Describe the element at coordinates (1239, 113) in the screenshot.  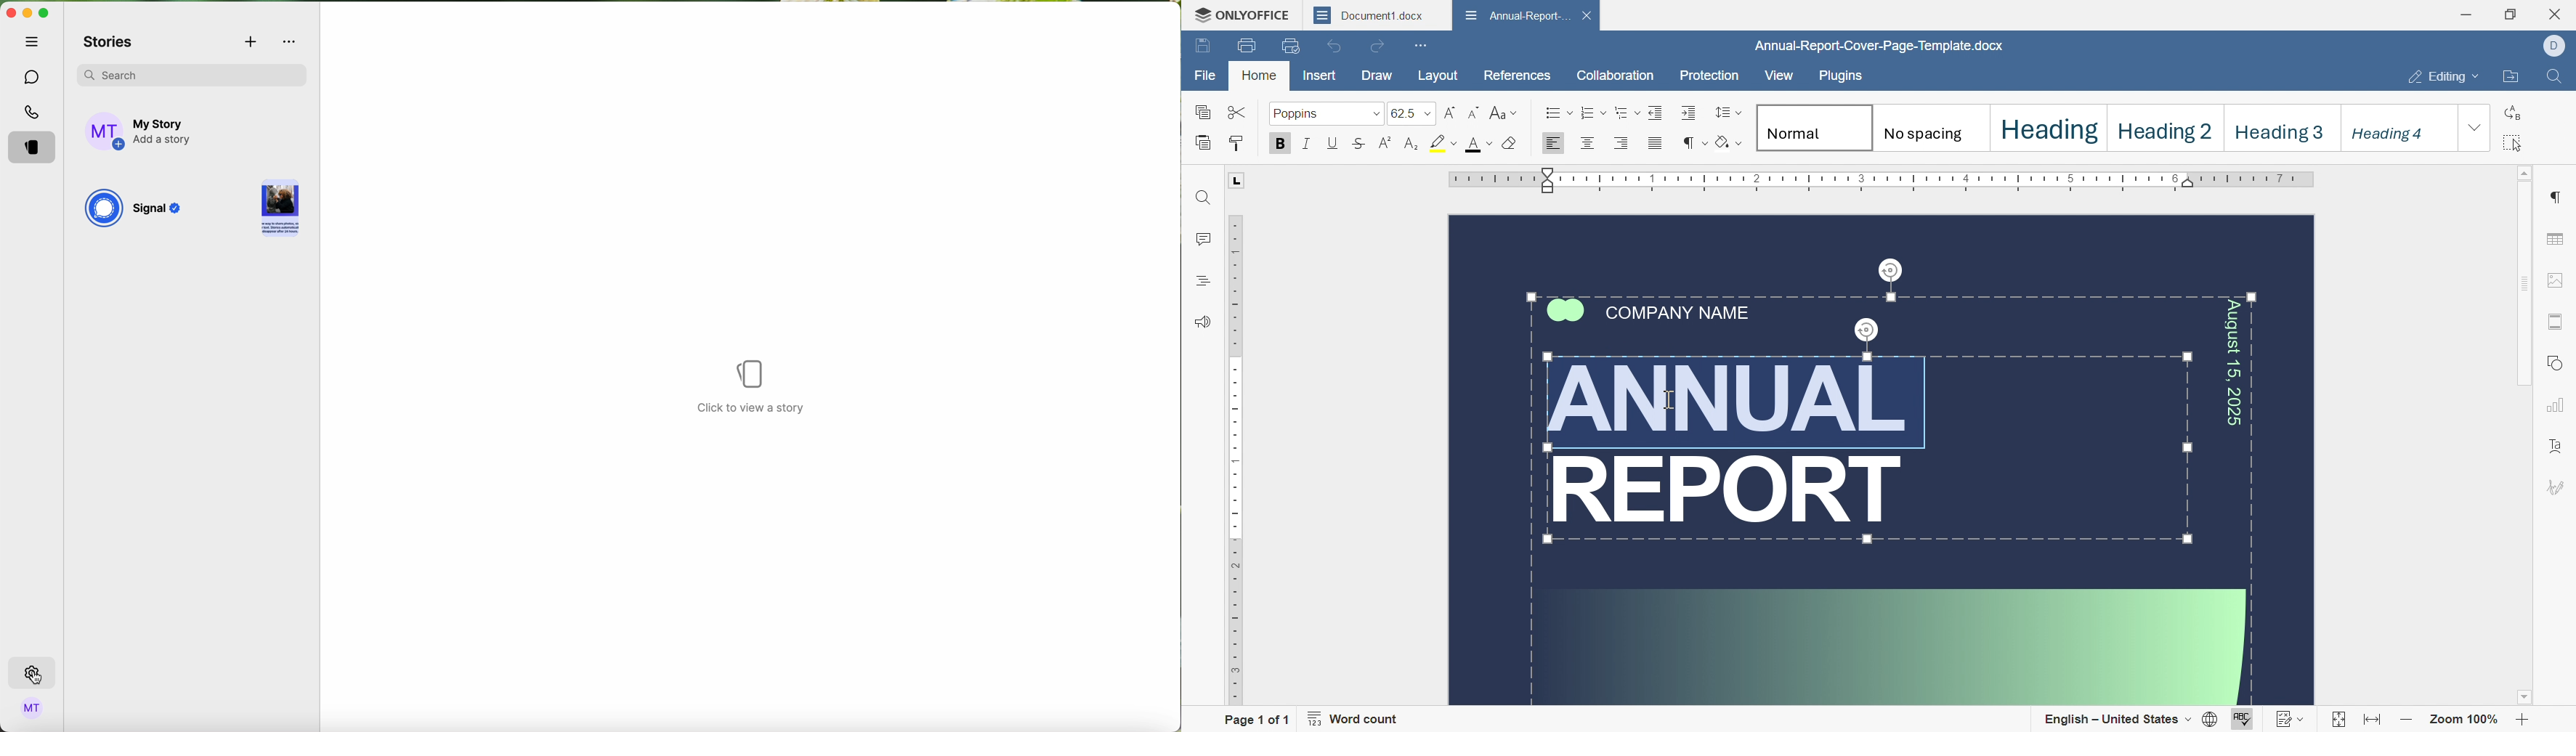
I see `cut` at that location.